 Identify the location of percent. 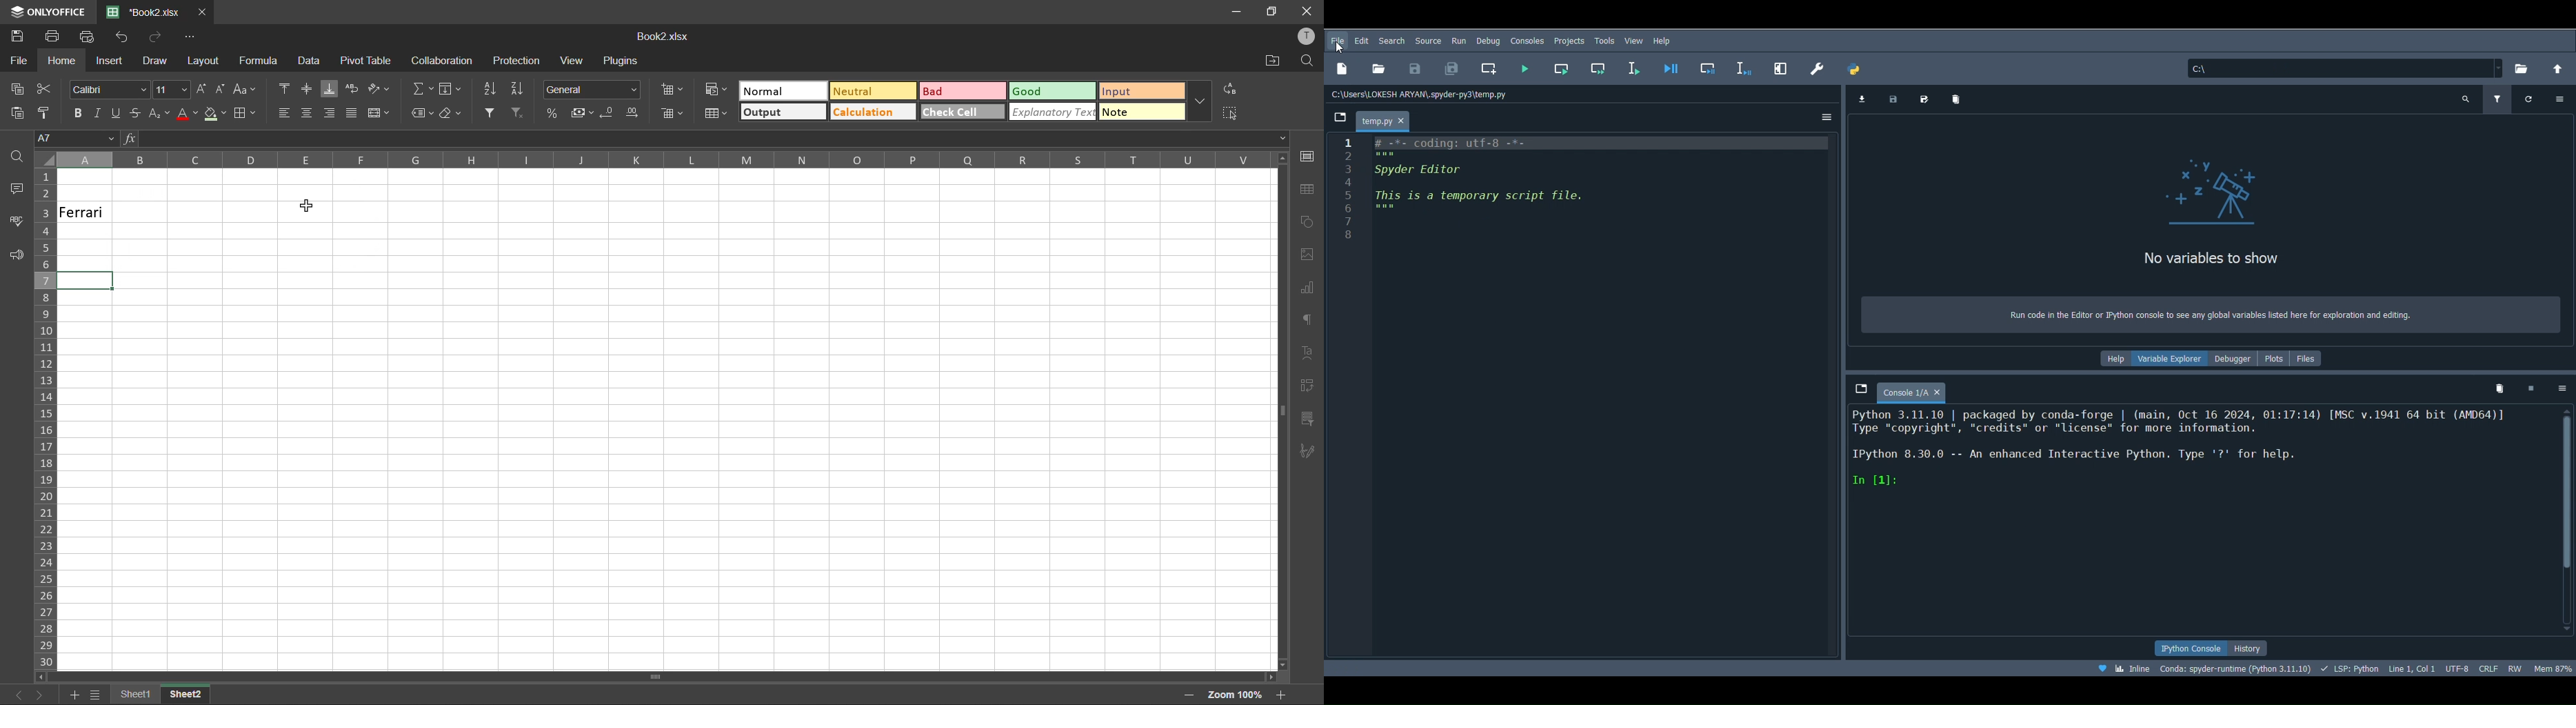
(552, 113).